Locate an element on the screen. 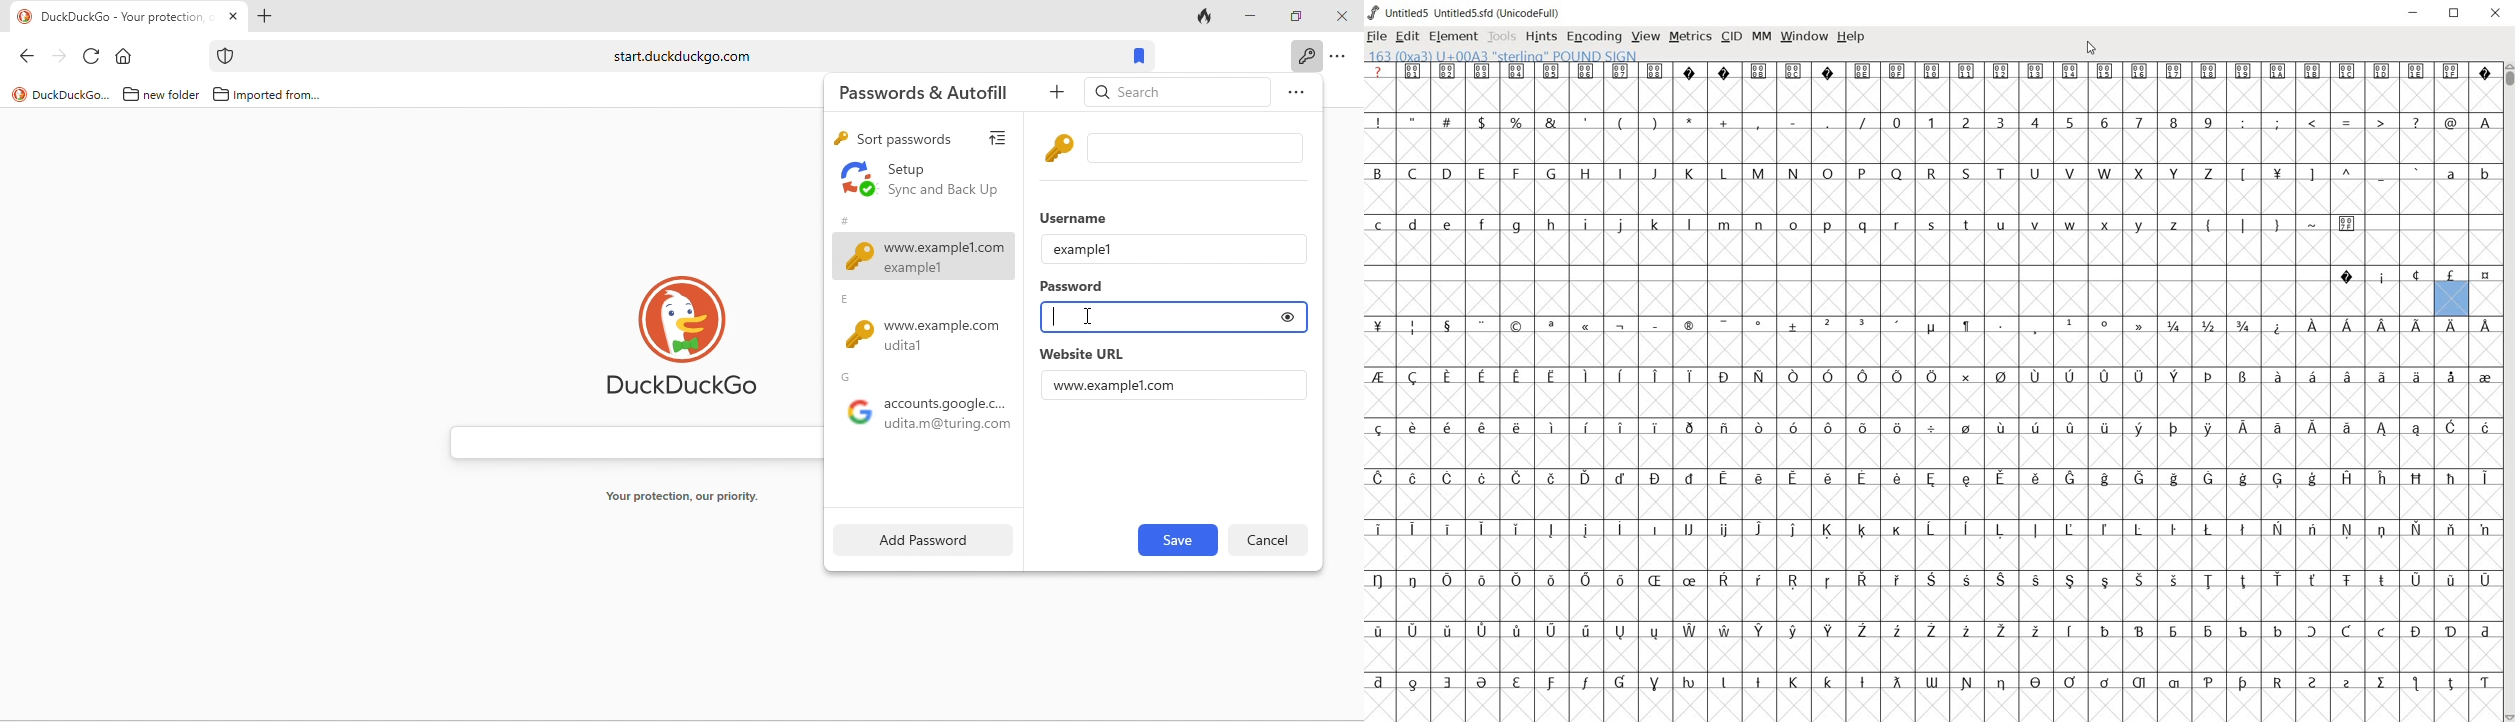 The width and height of the screenshot is (2520, 728). www.example1.com is located at coordinates (1117, 385).